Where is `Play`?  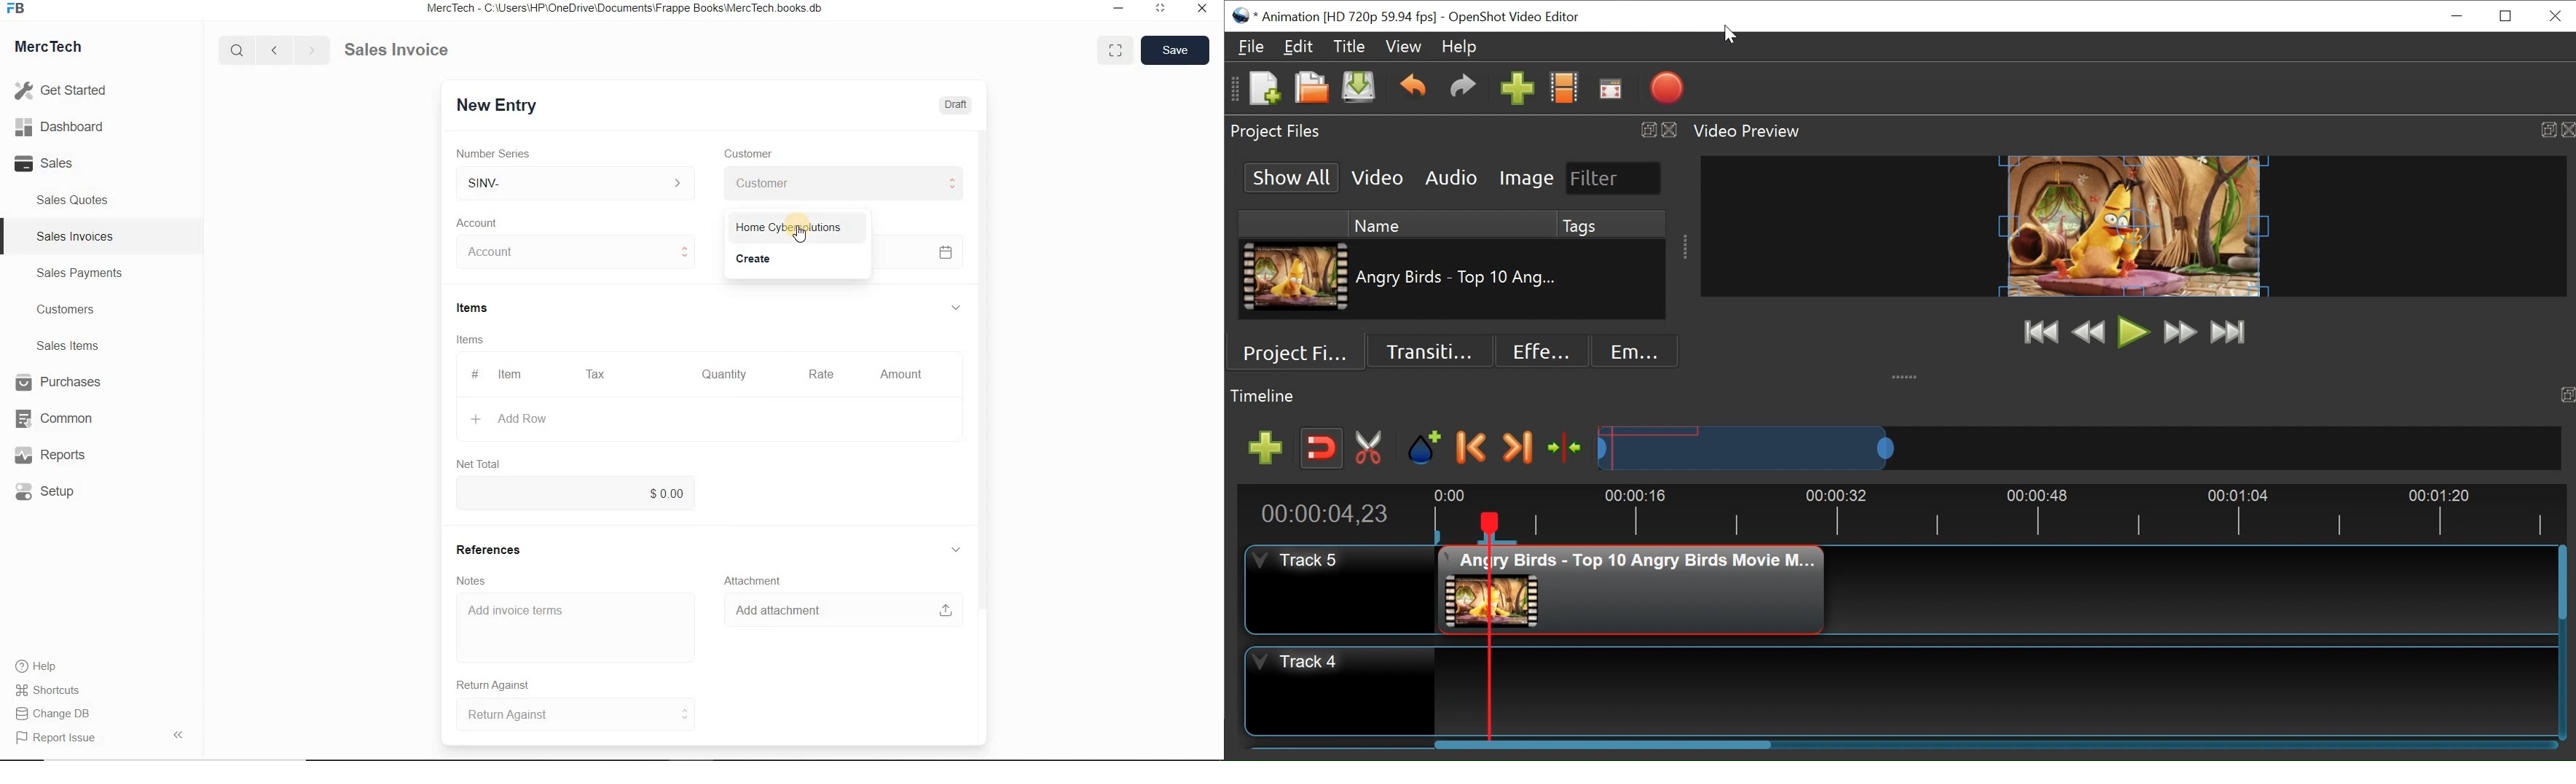 Play is located at coordinates (2132, 332).